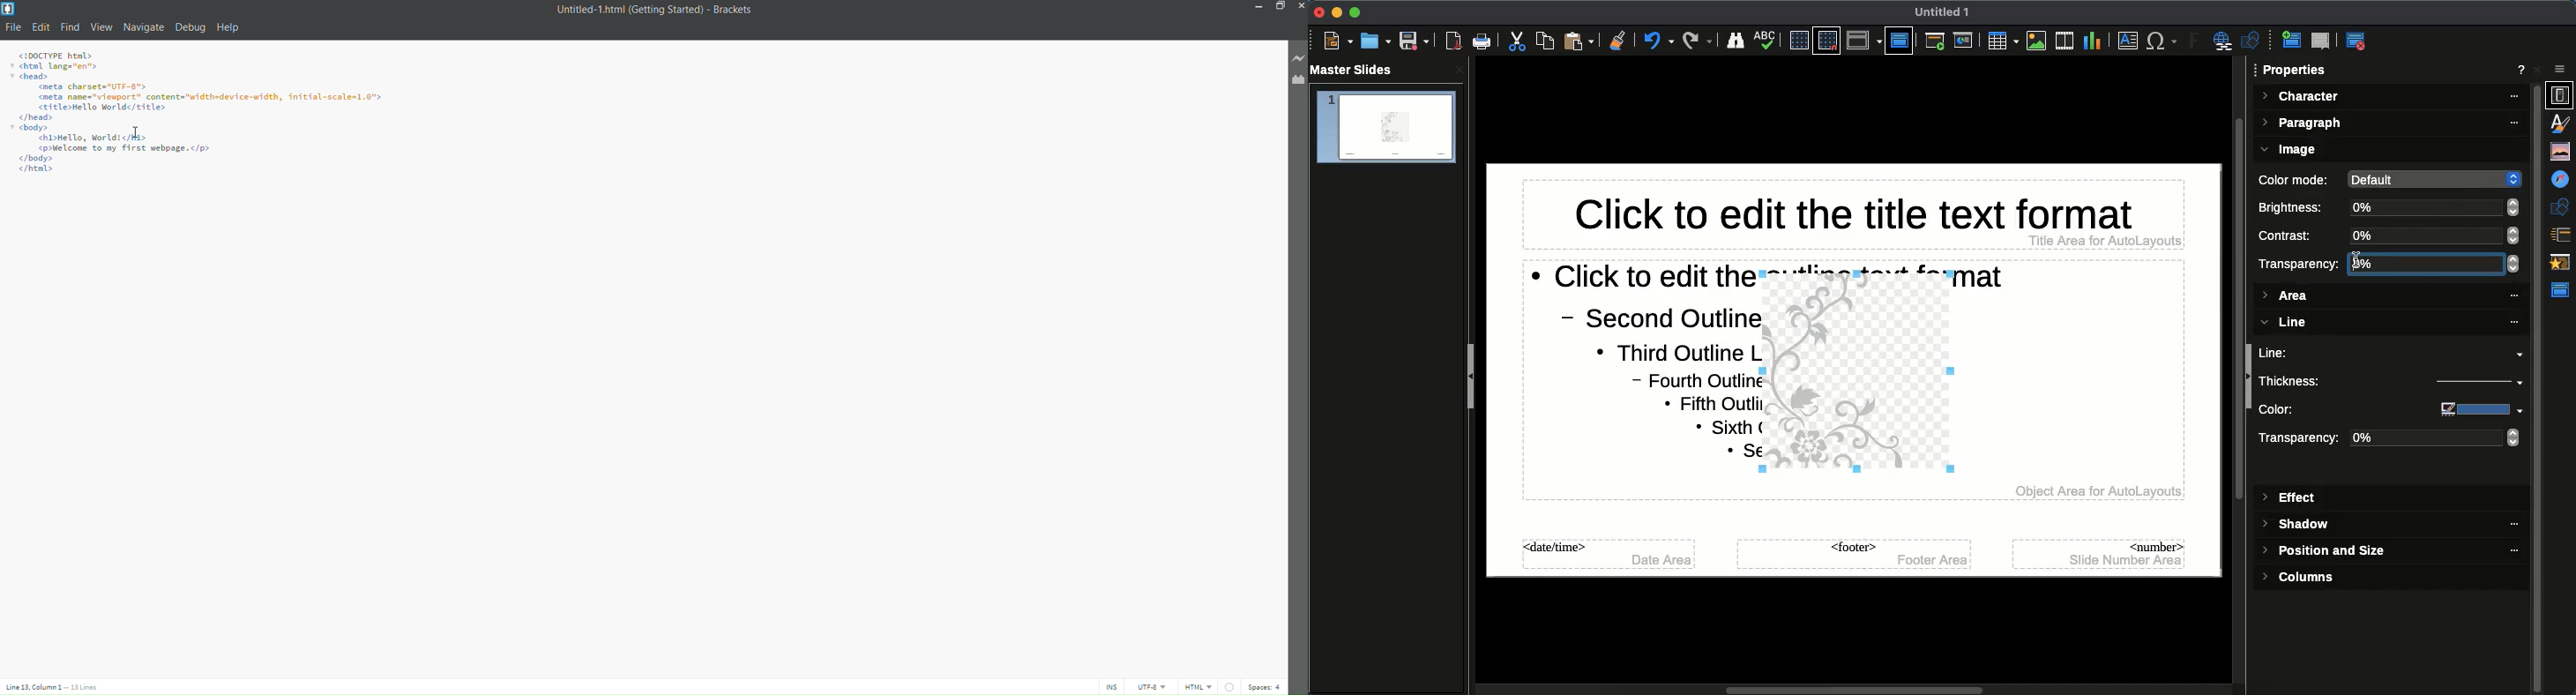 Image resolution: width=2576 pixels, height=700 pixels. Describe the element at coordinates (2249, 378) in the screenshot. I see `collapse` at that location.